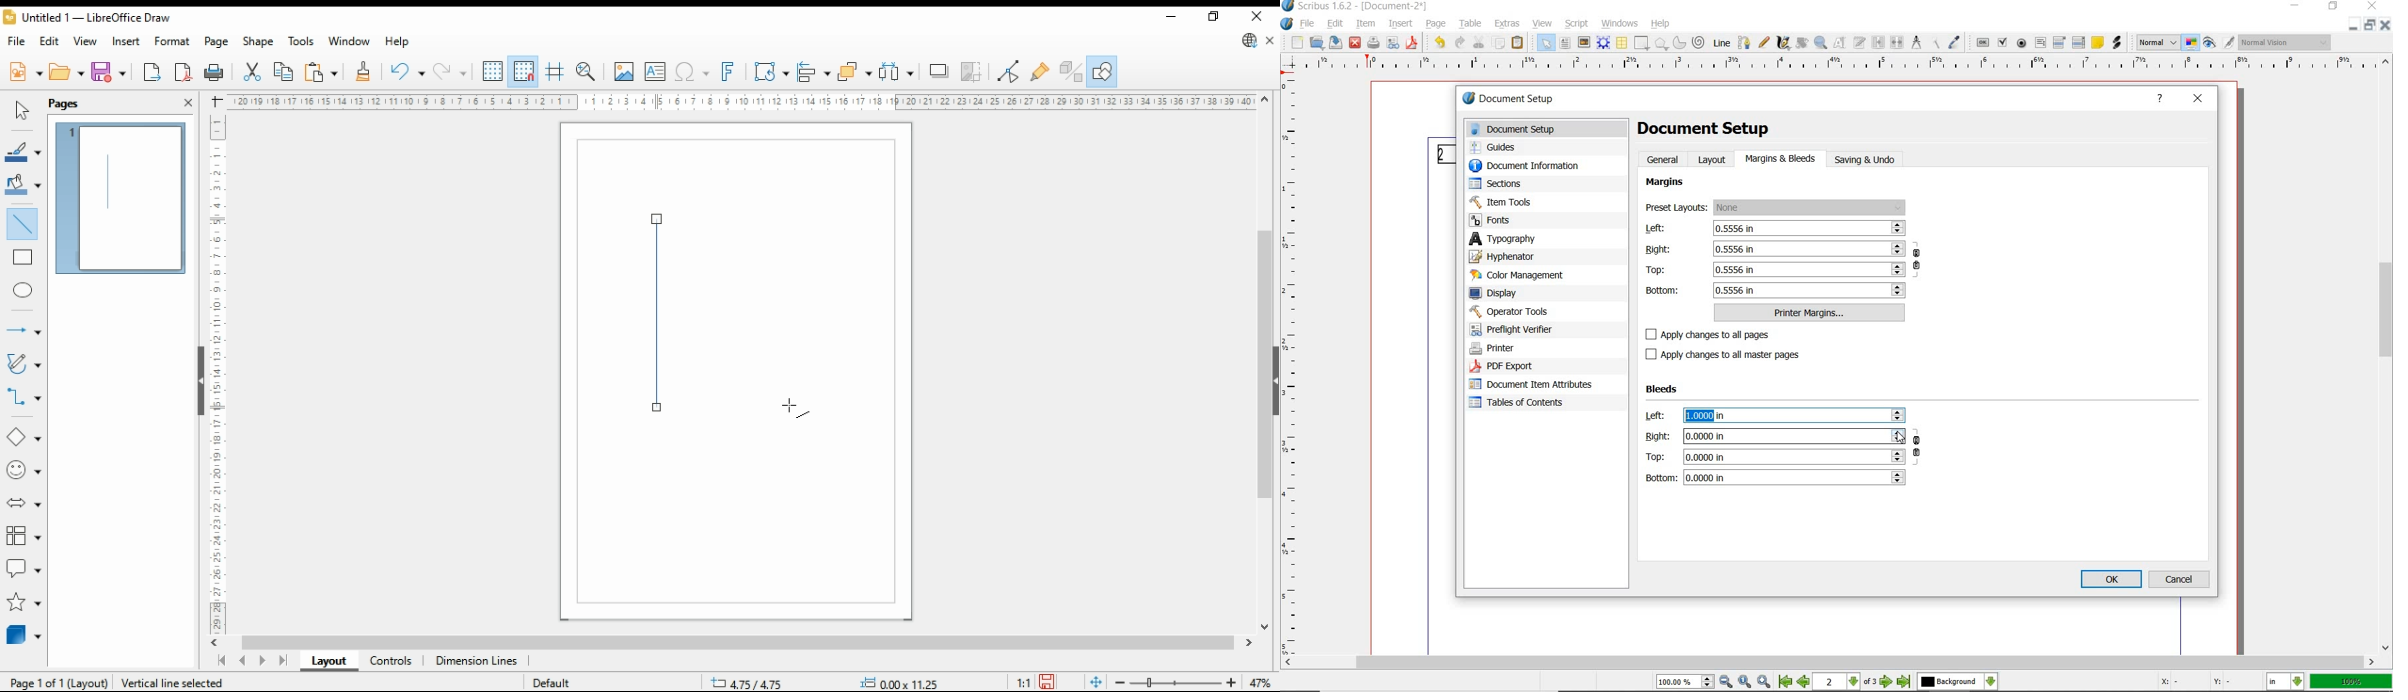 The image size is (2408, 700). What do you see at coordinates (25, 290) in the screenshot?
I see `ellipse` at bounding box center [25, 290].